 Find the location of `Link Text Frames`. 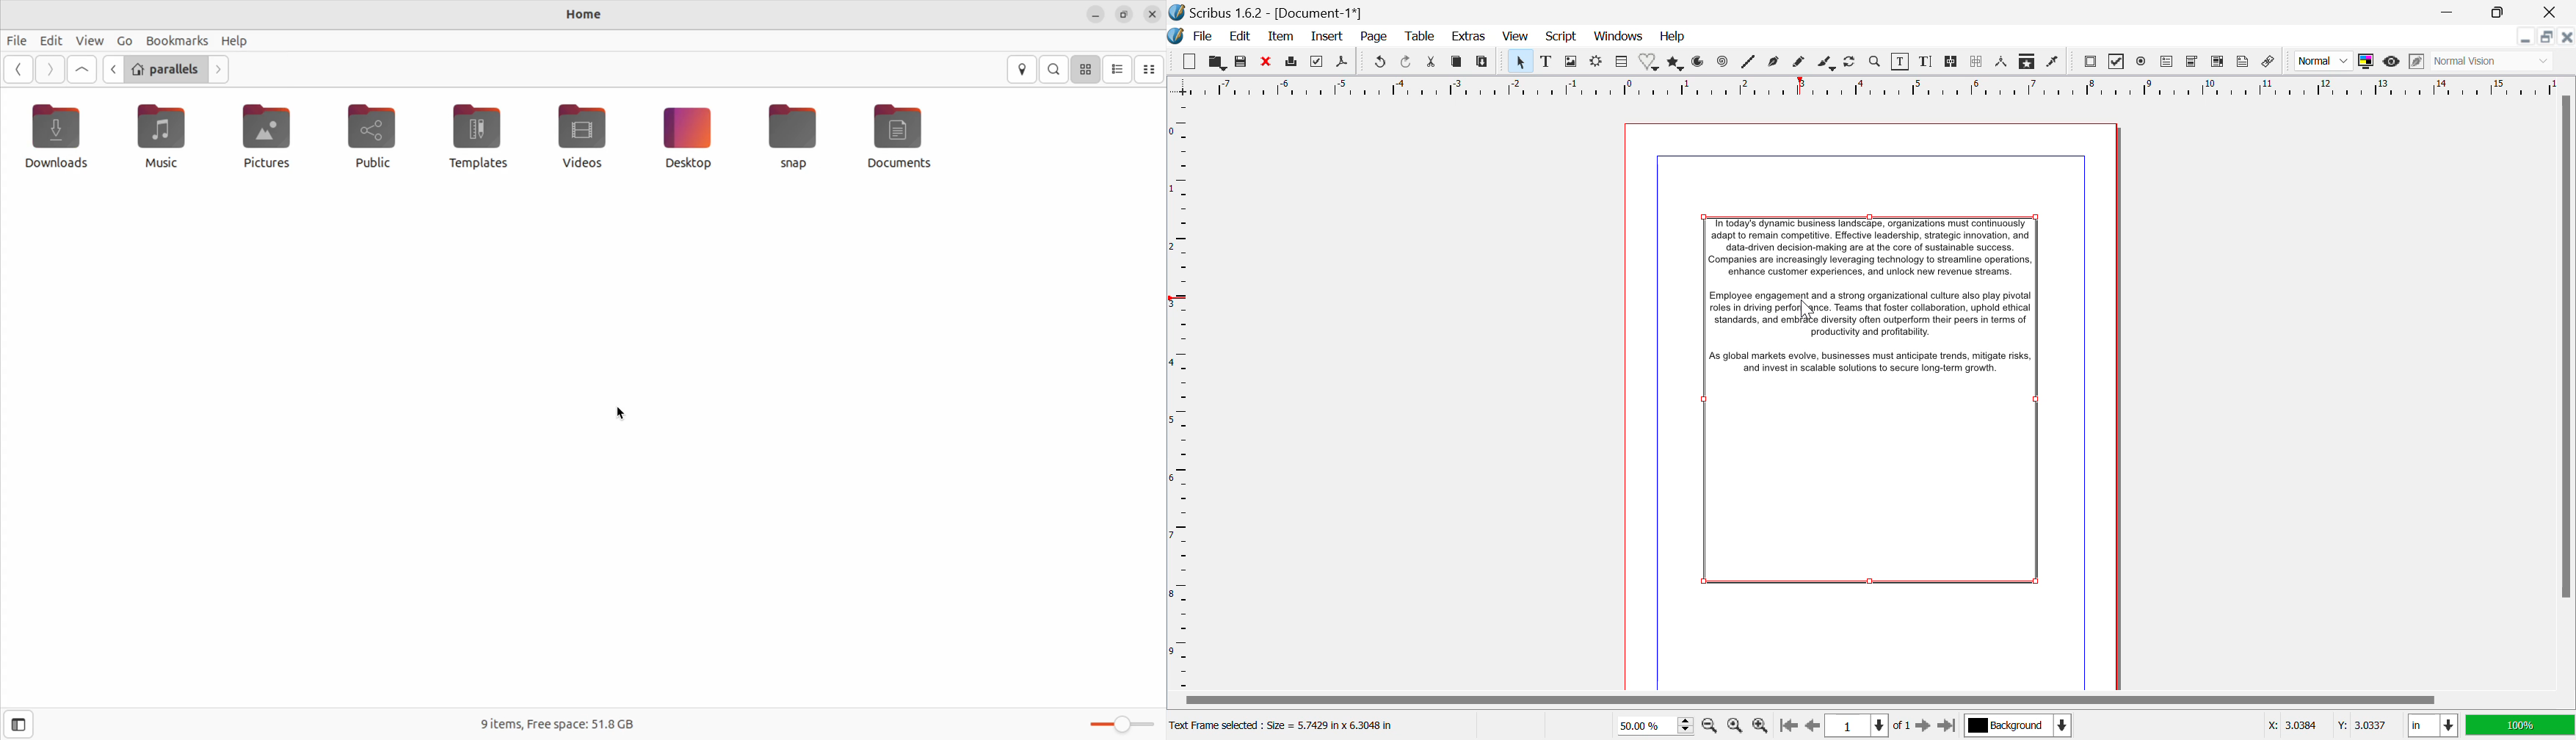

Link Text Frames is located at coordinates (1953, 61).